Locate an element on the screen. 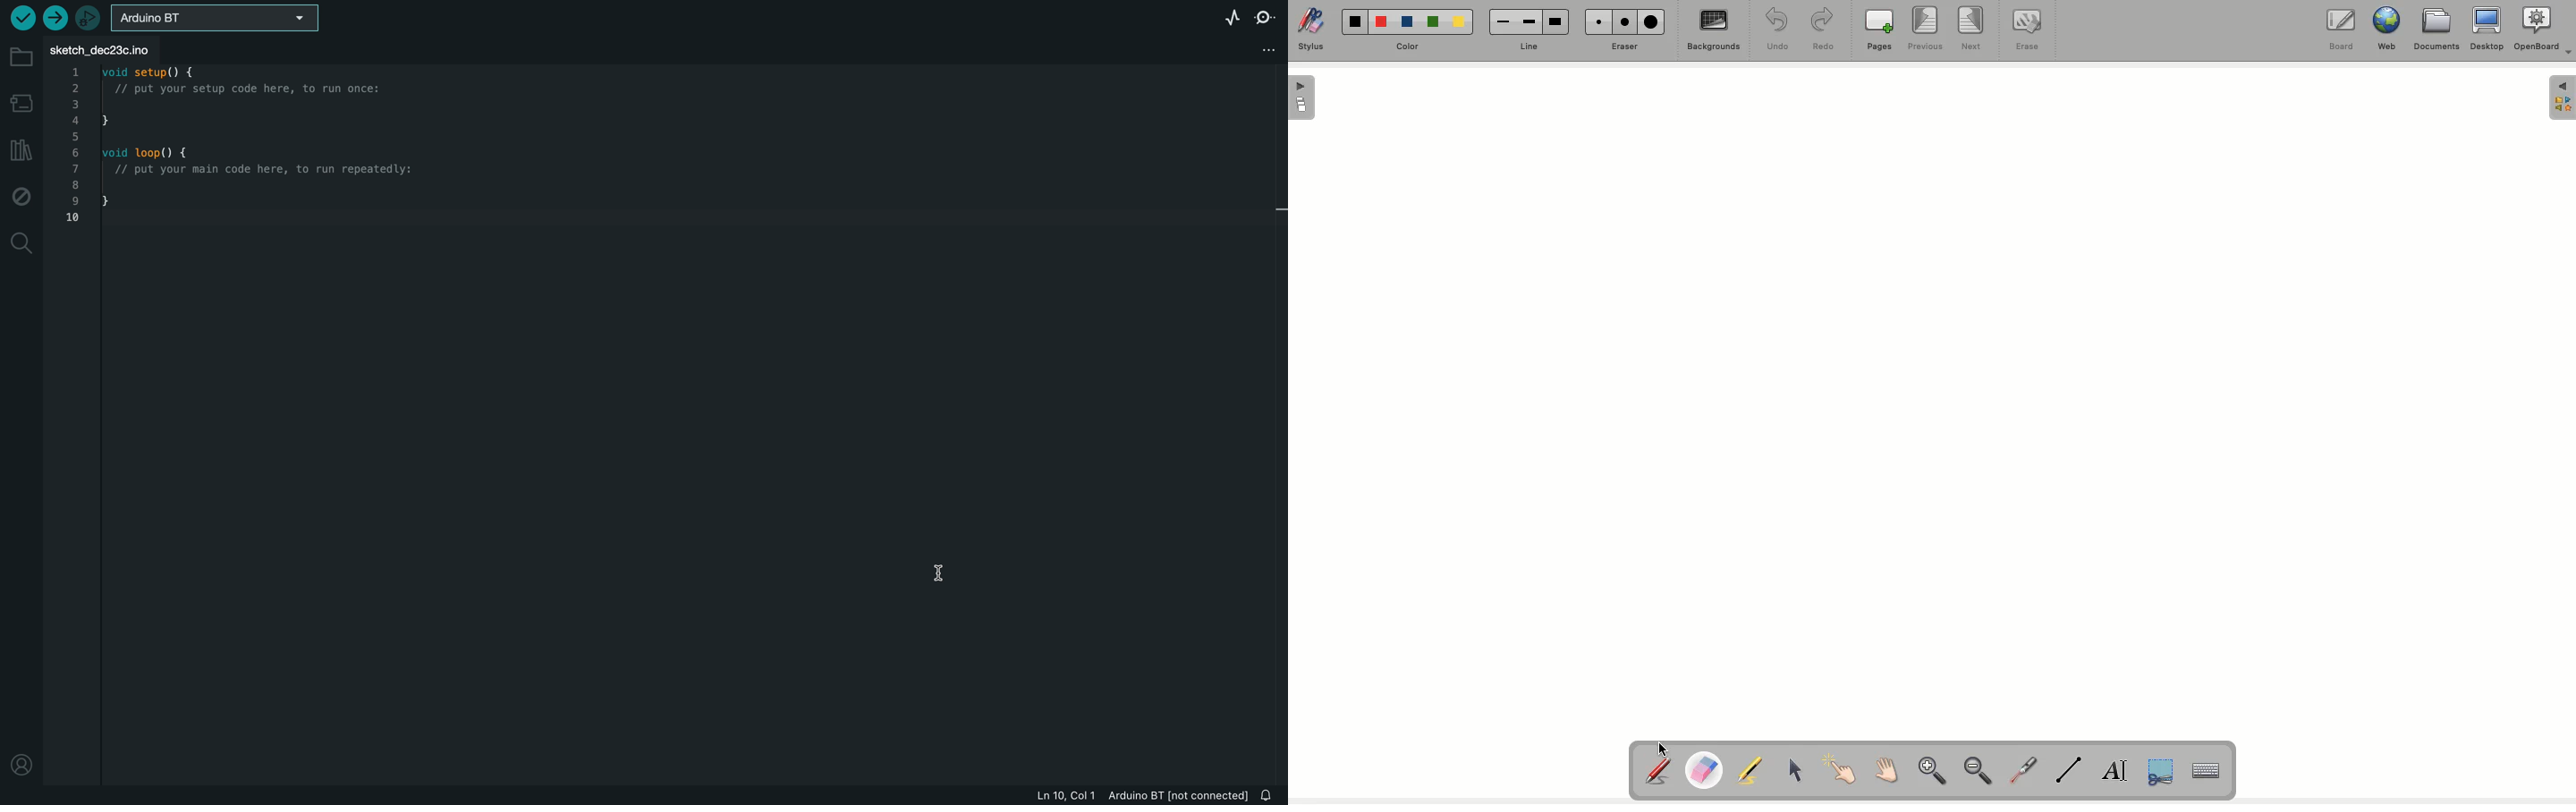  tab manager is located at coordinates (1265, 51).